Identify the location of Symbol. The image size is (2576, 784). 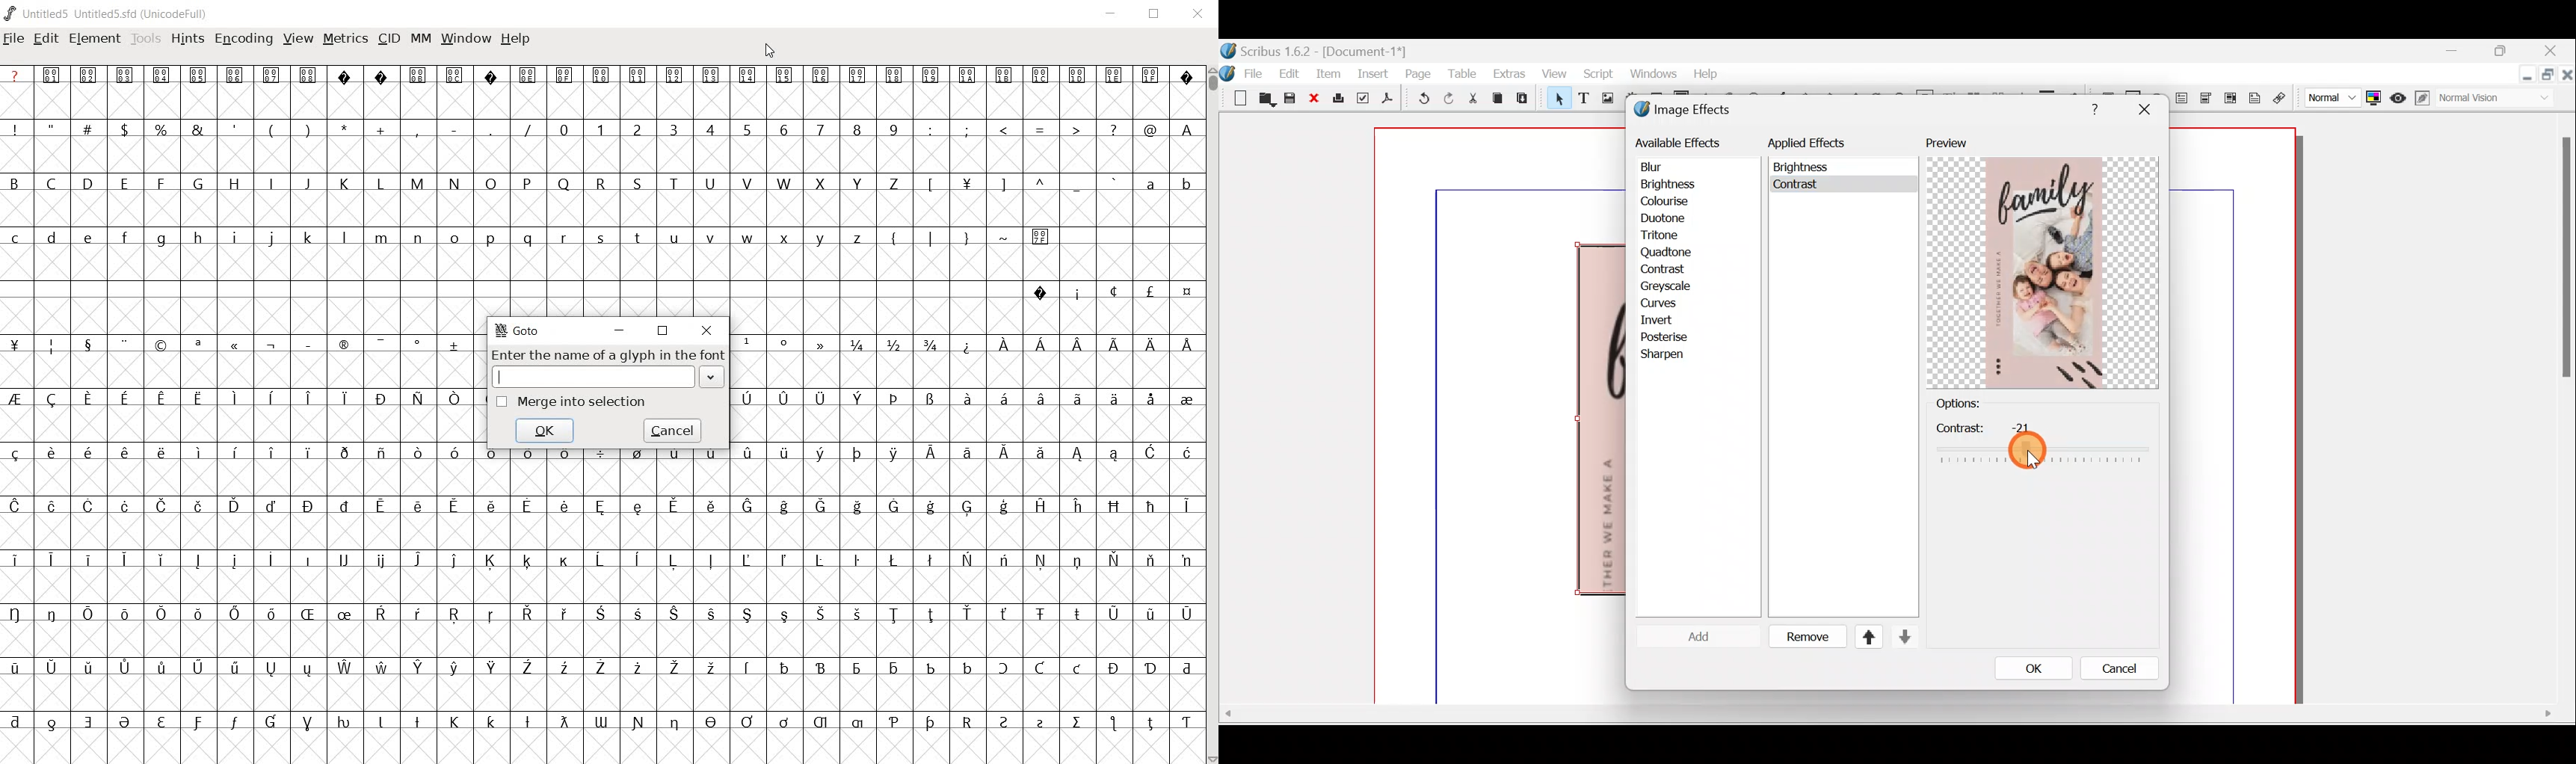
(856, 453).